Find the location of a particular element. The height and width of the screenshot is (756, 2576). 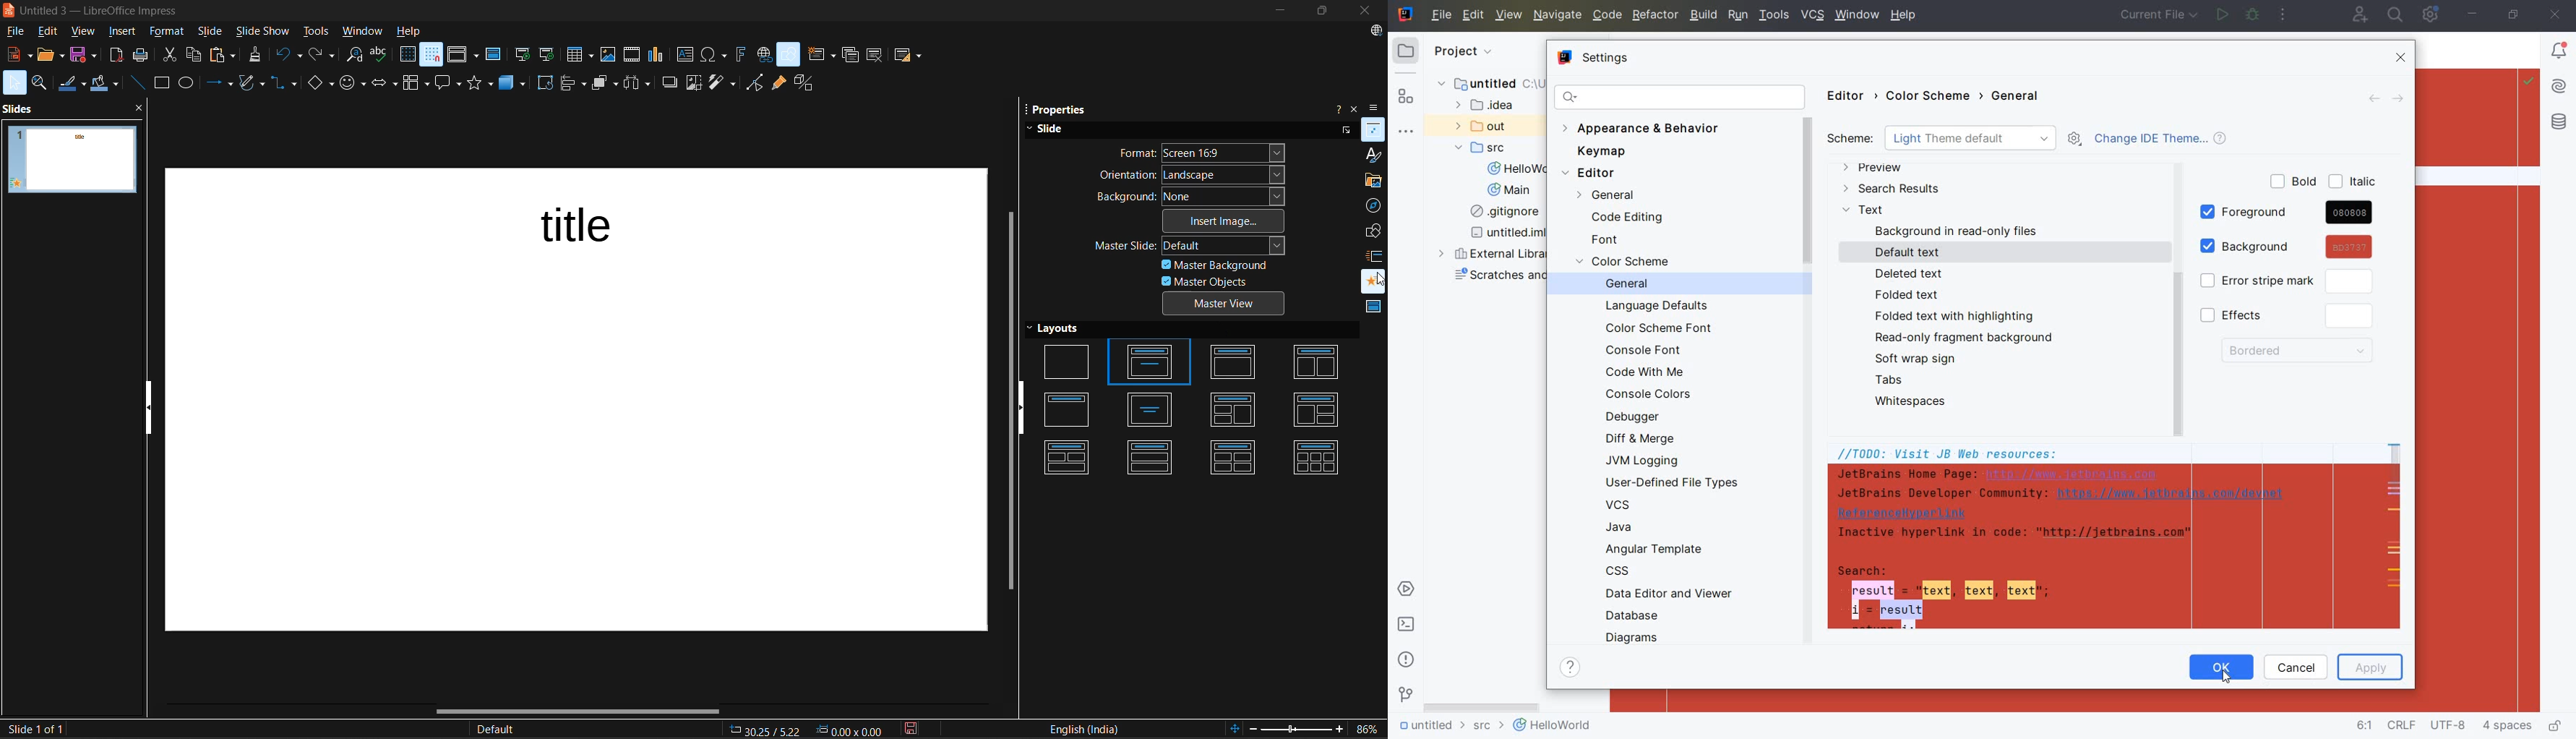

display grid is located at coordinates (408, 54).